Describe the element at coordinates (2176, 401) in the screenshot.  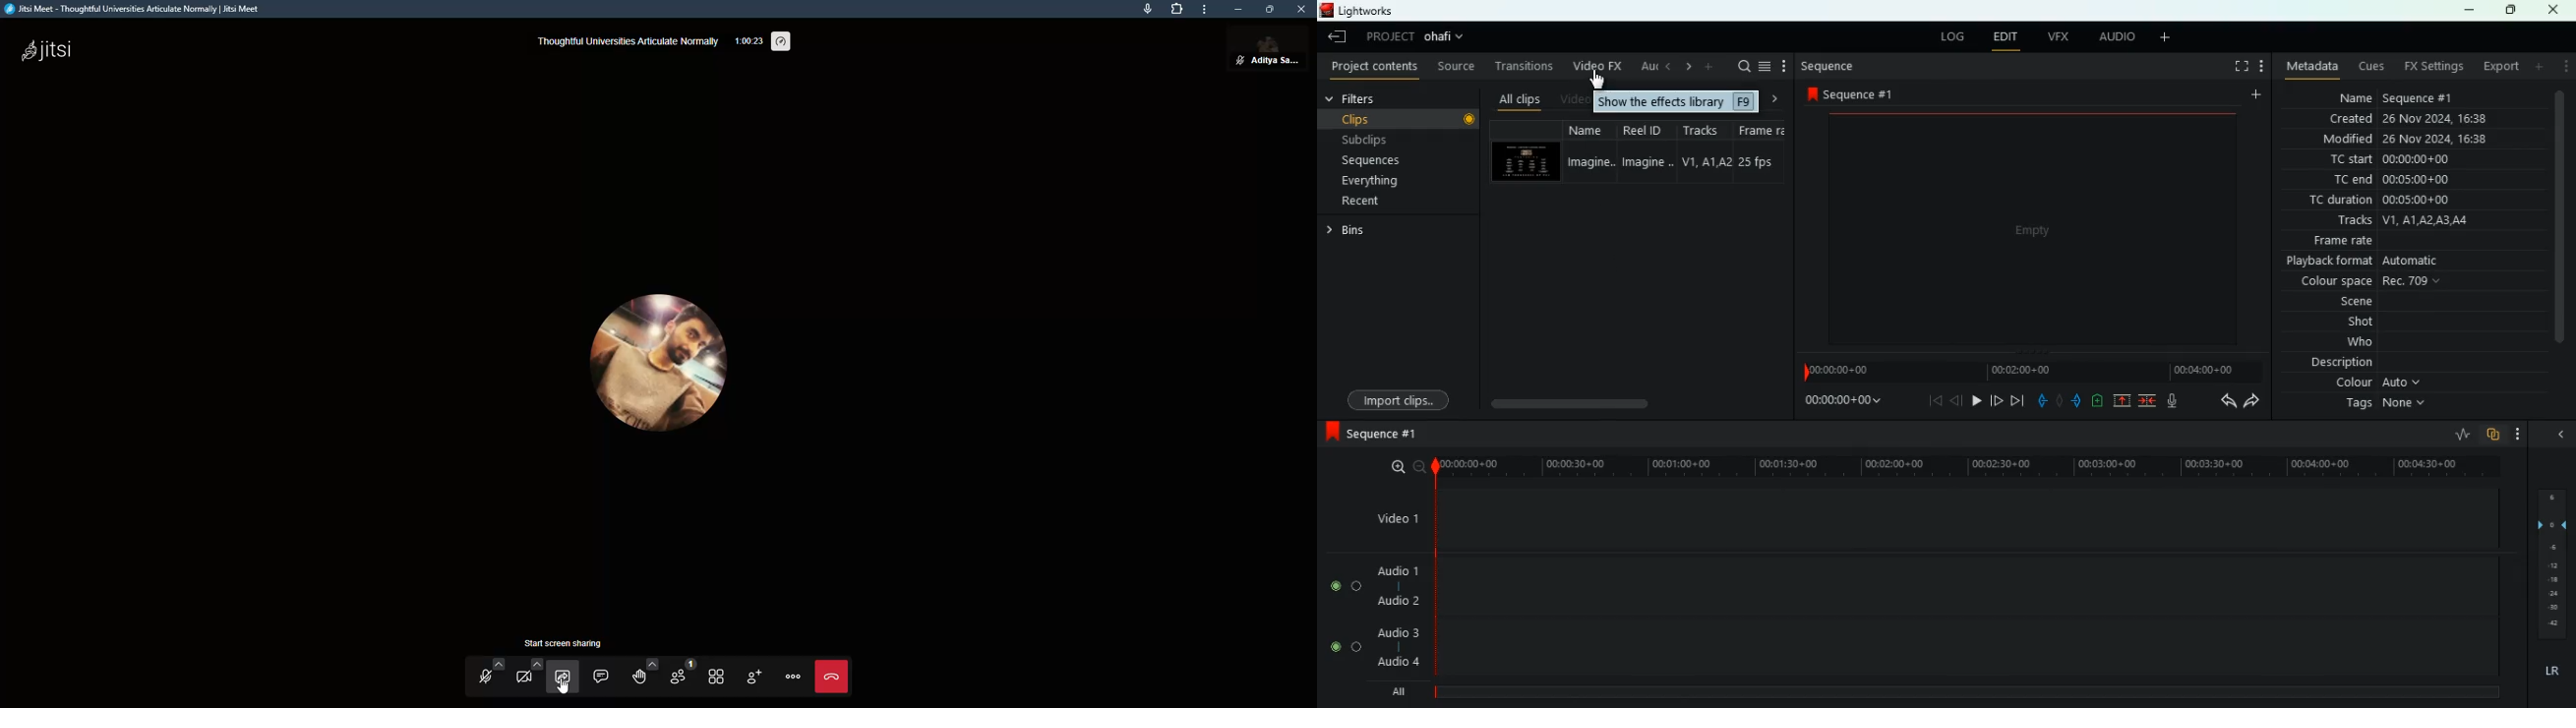
I see `mic` at that location.